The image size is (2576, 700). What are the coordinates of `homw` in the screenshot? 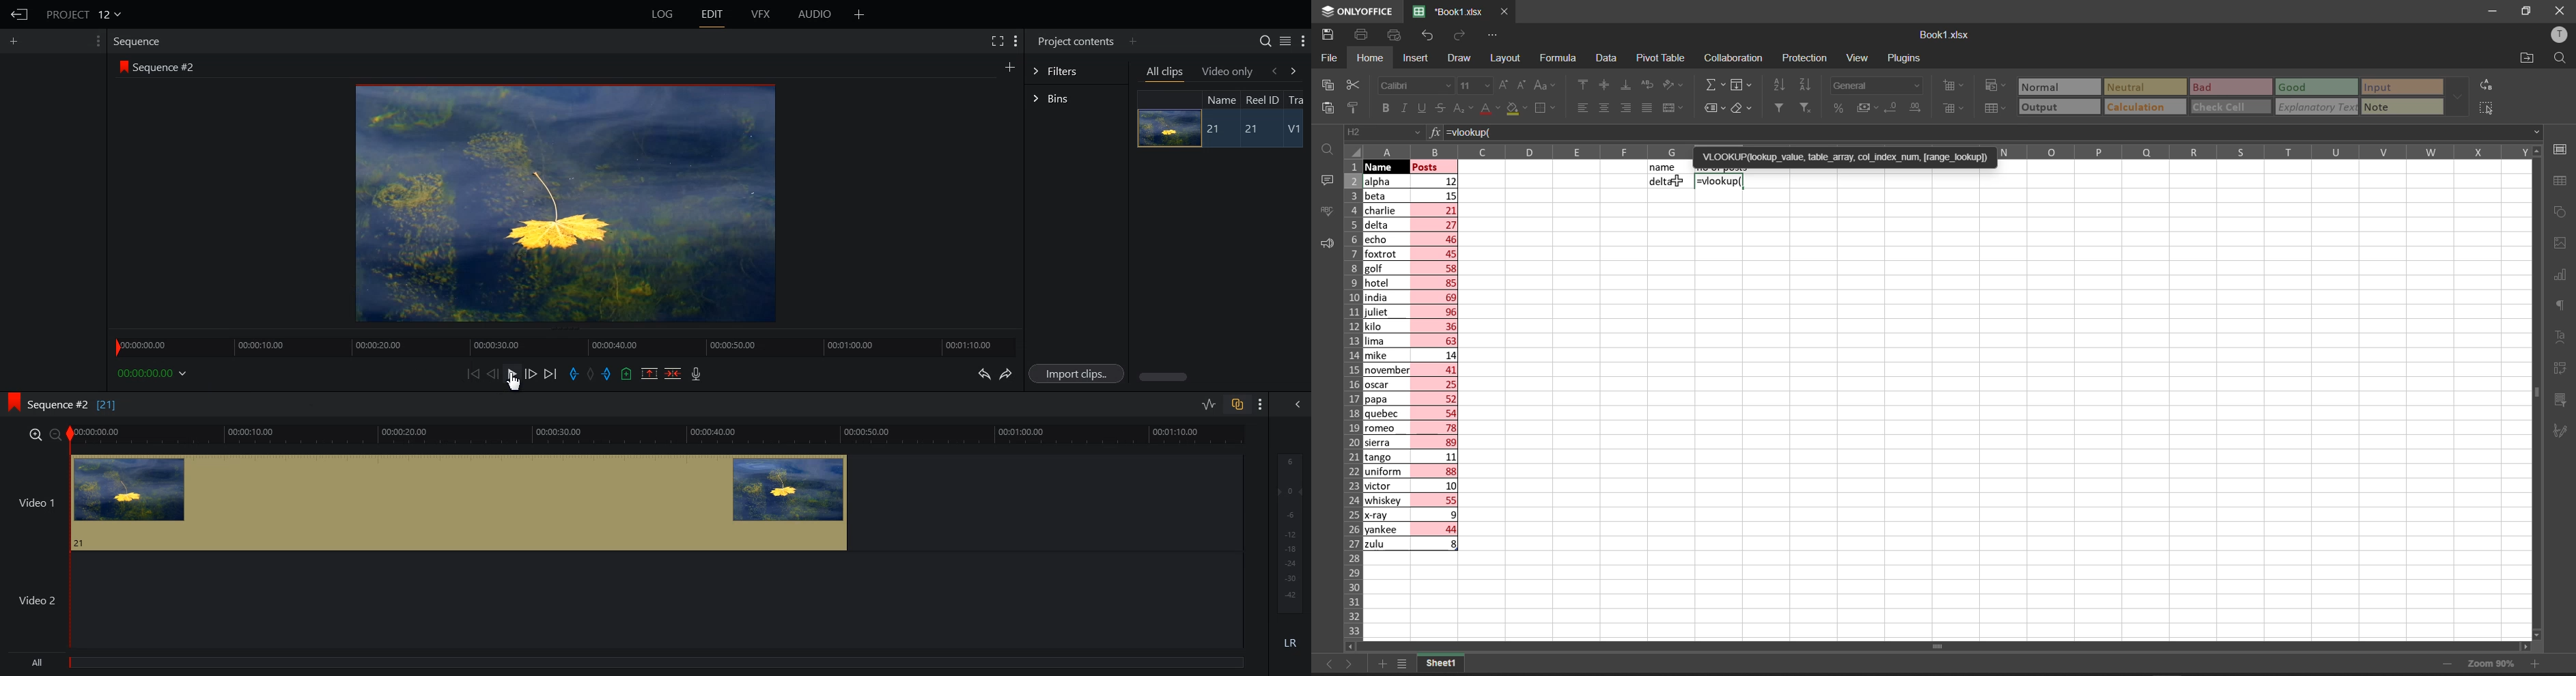 It's located at (1369, 58).